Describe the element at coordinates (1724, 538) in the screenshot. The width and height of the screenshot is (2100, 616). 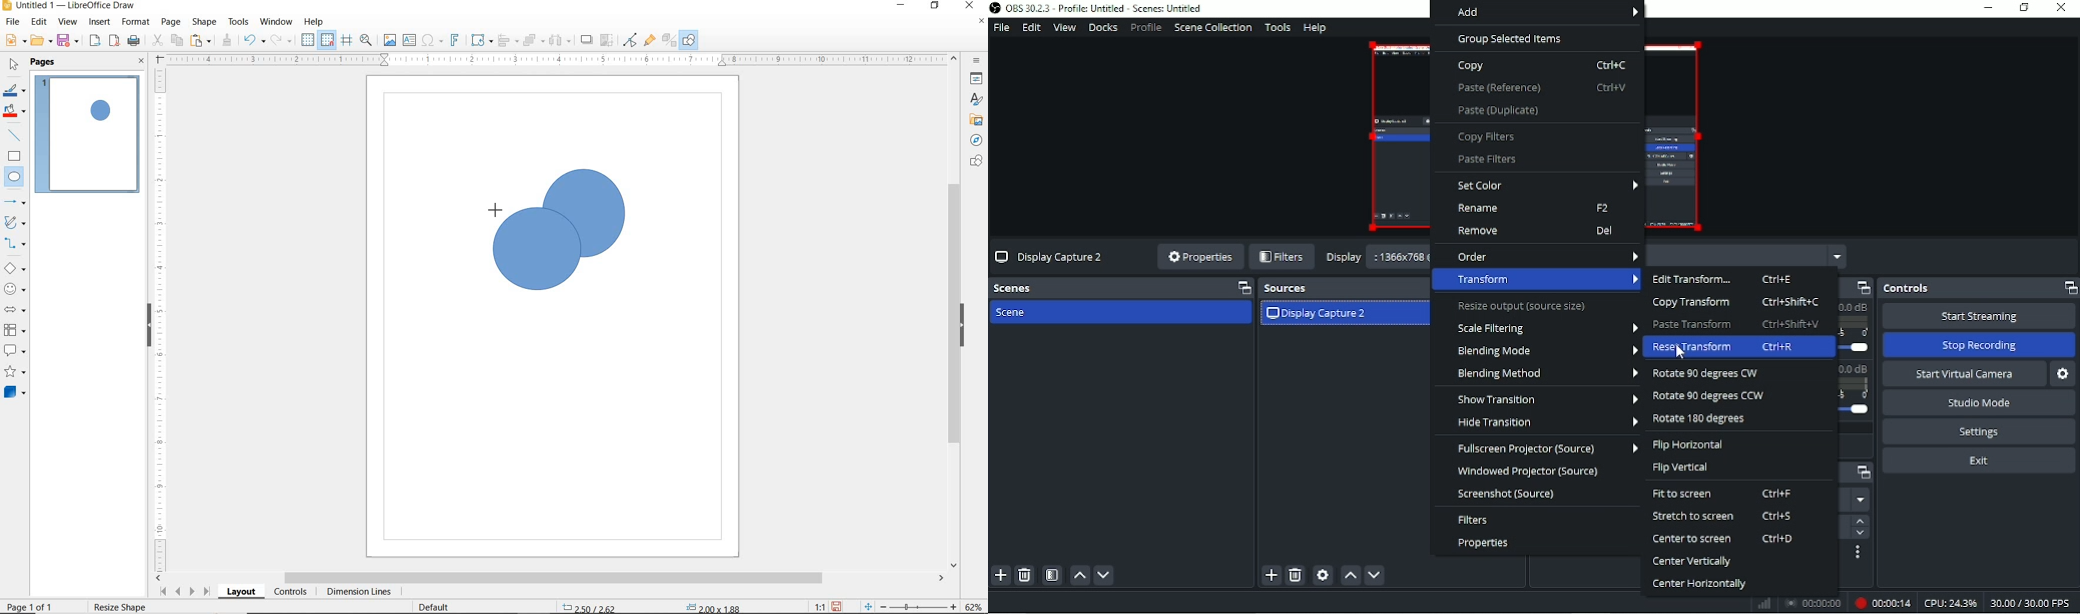
I see `Center to screen` at that location.